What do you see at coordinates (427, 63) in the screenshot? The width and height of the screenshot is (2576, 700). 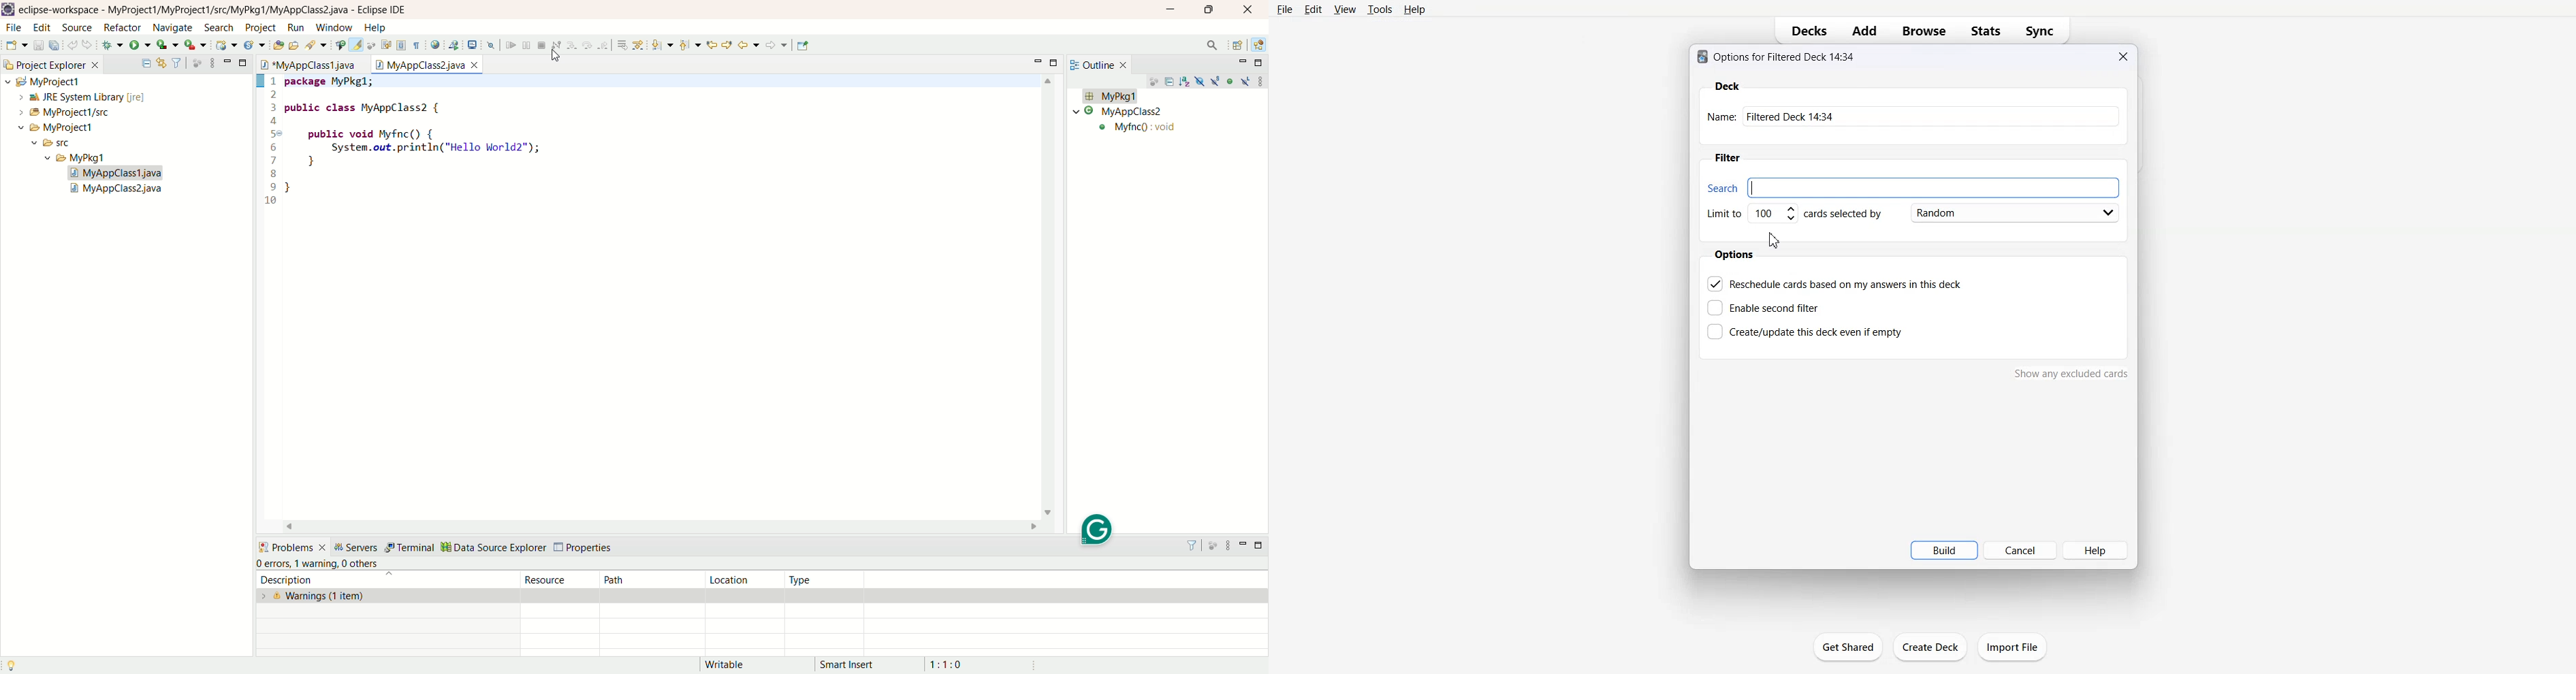 I see `MyAppClass2.java` at bounding box center [427, 63].